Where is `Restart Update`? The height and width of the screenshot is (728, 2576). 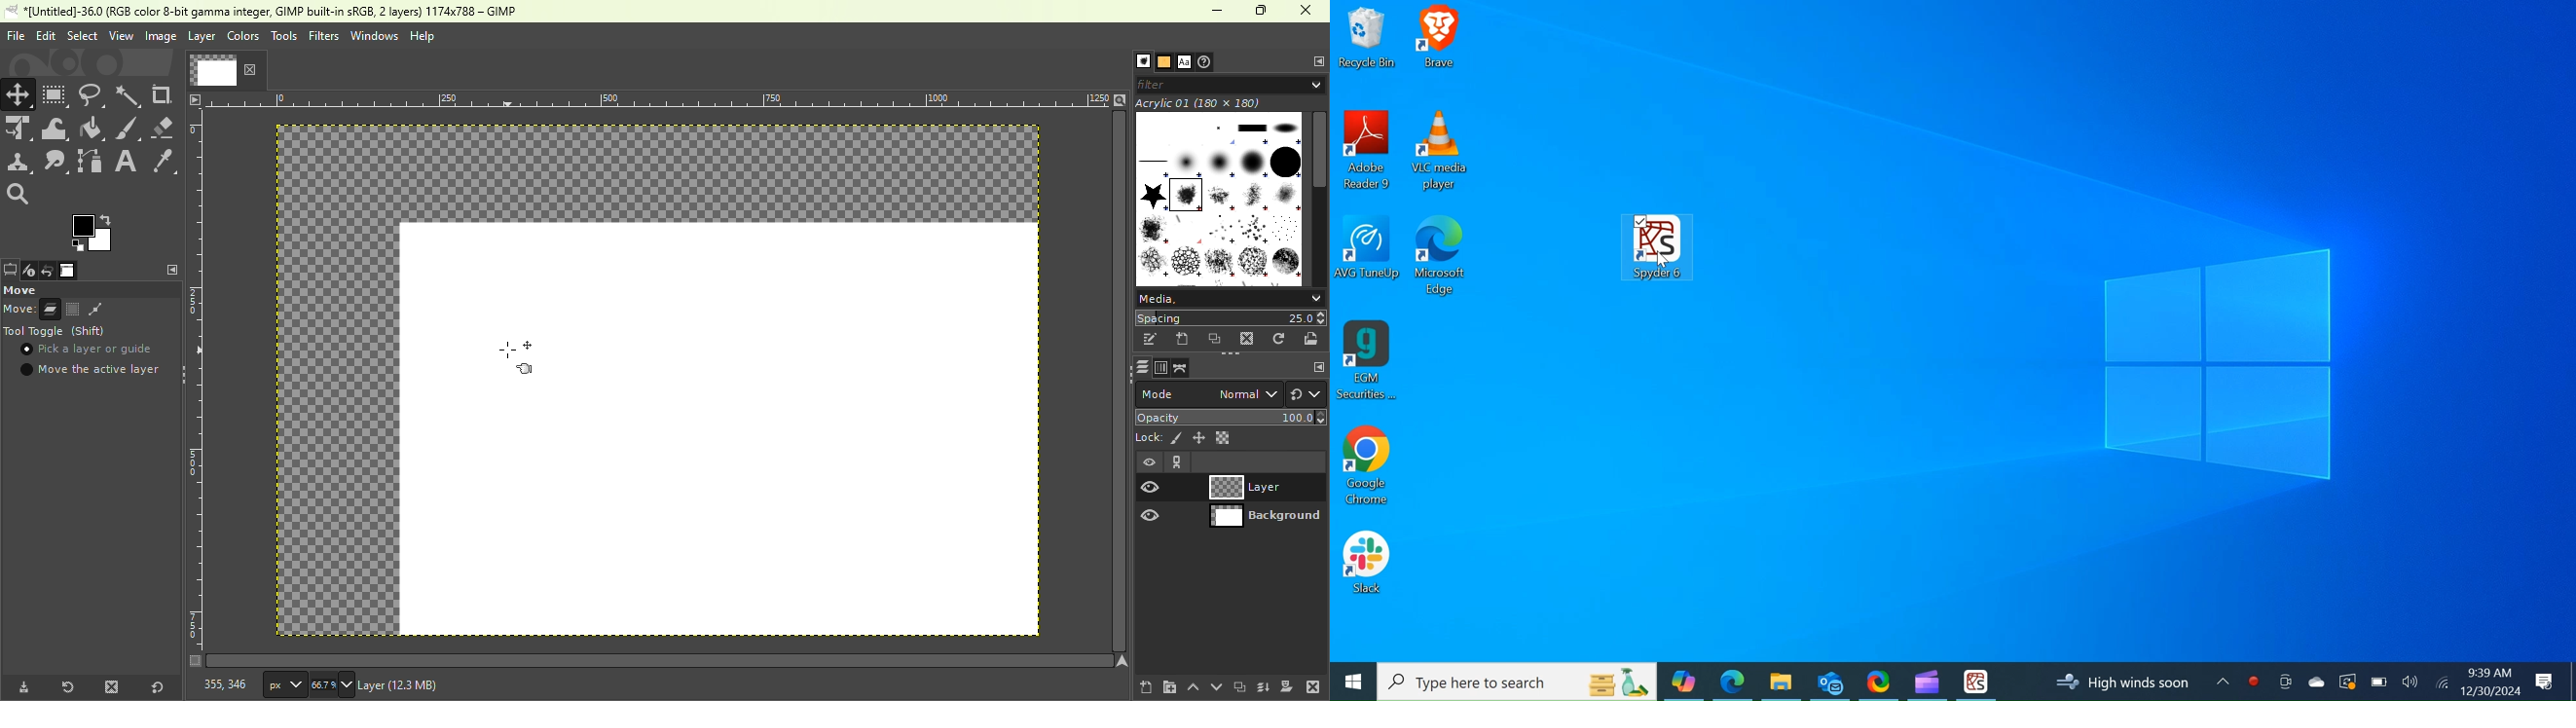 Restart Update is located at coordinates (2346, 681).